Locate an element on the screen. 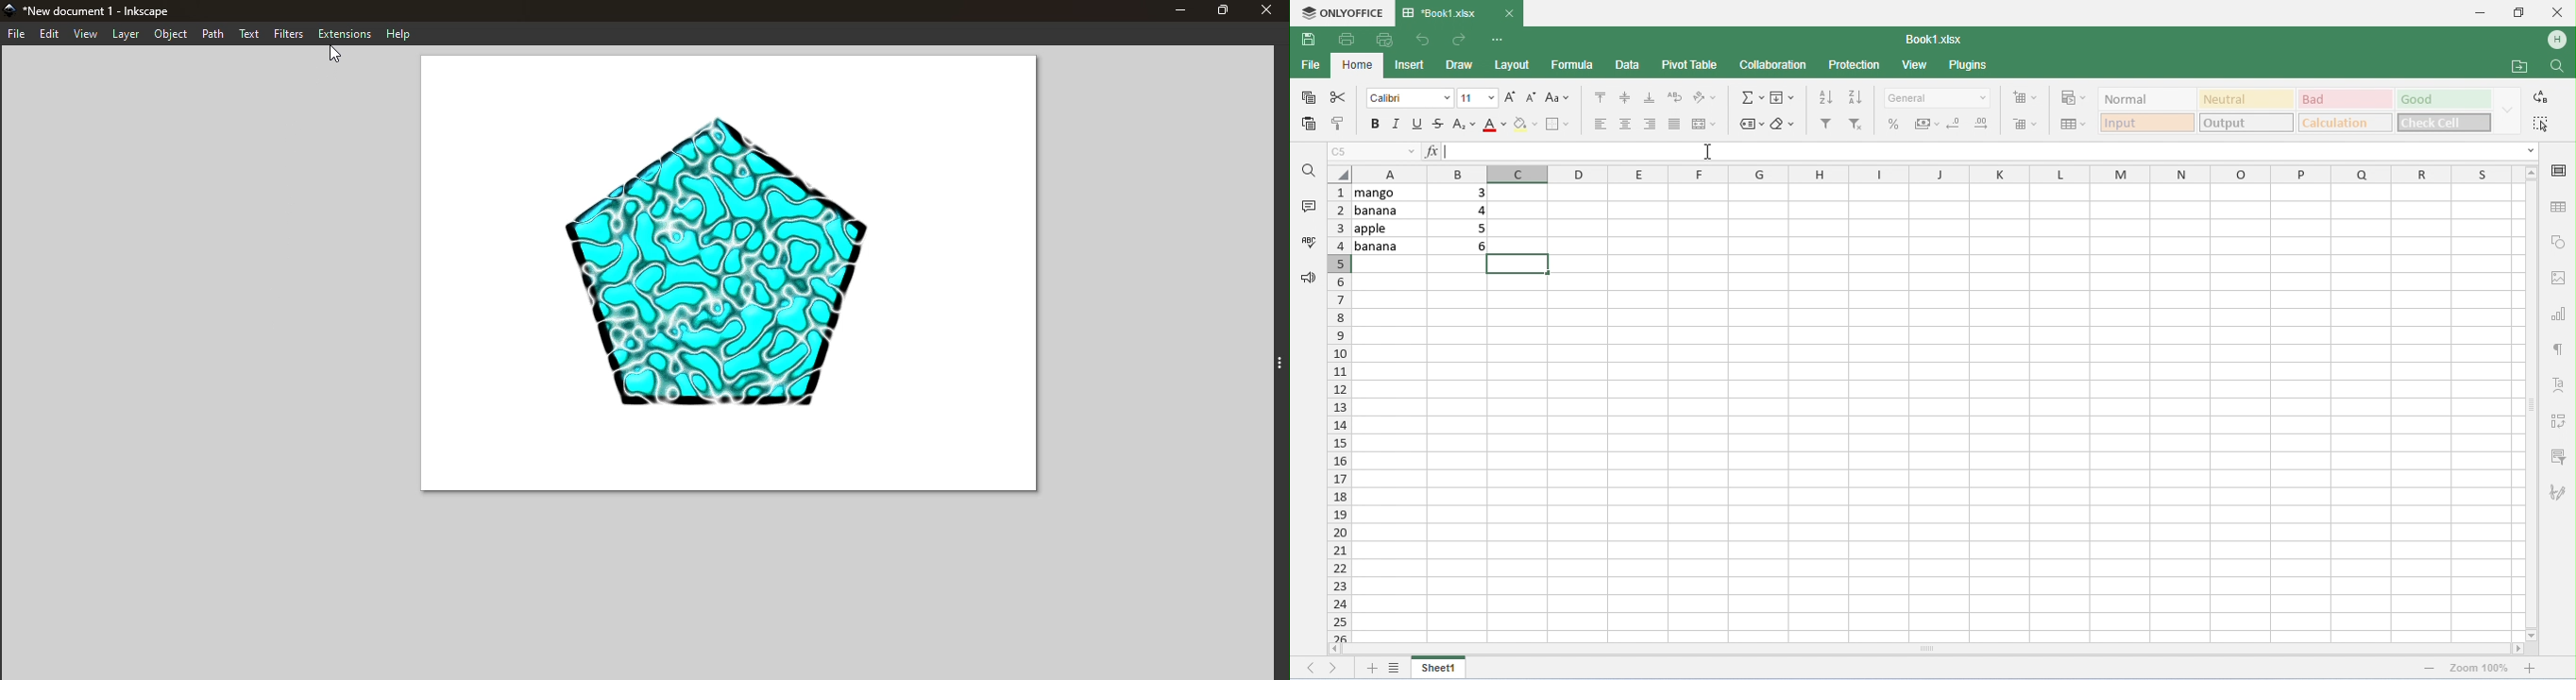 This screenshot has width=2576, height=700. 5 is located at coordinates (1477, 229).